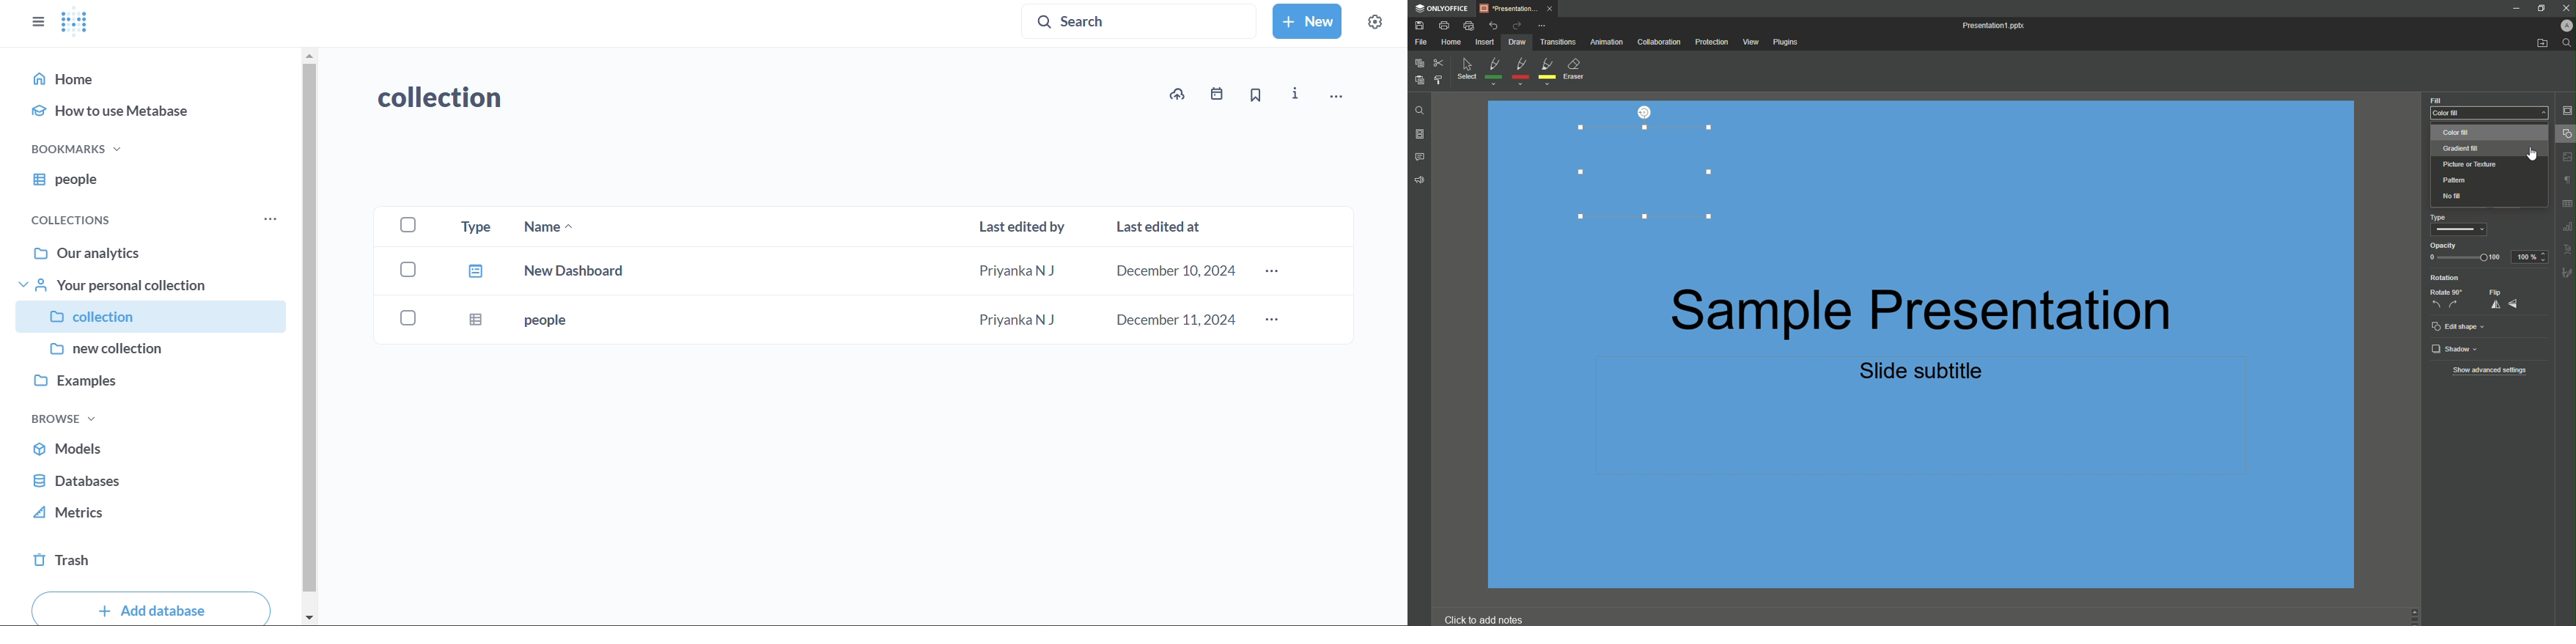  I want to click on Cursor, so click(2534, 154).